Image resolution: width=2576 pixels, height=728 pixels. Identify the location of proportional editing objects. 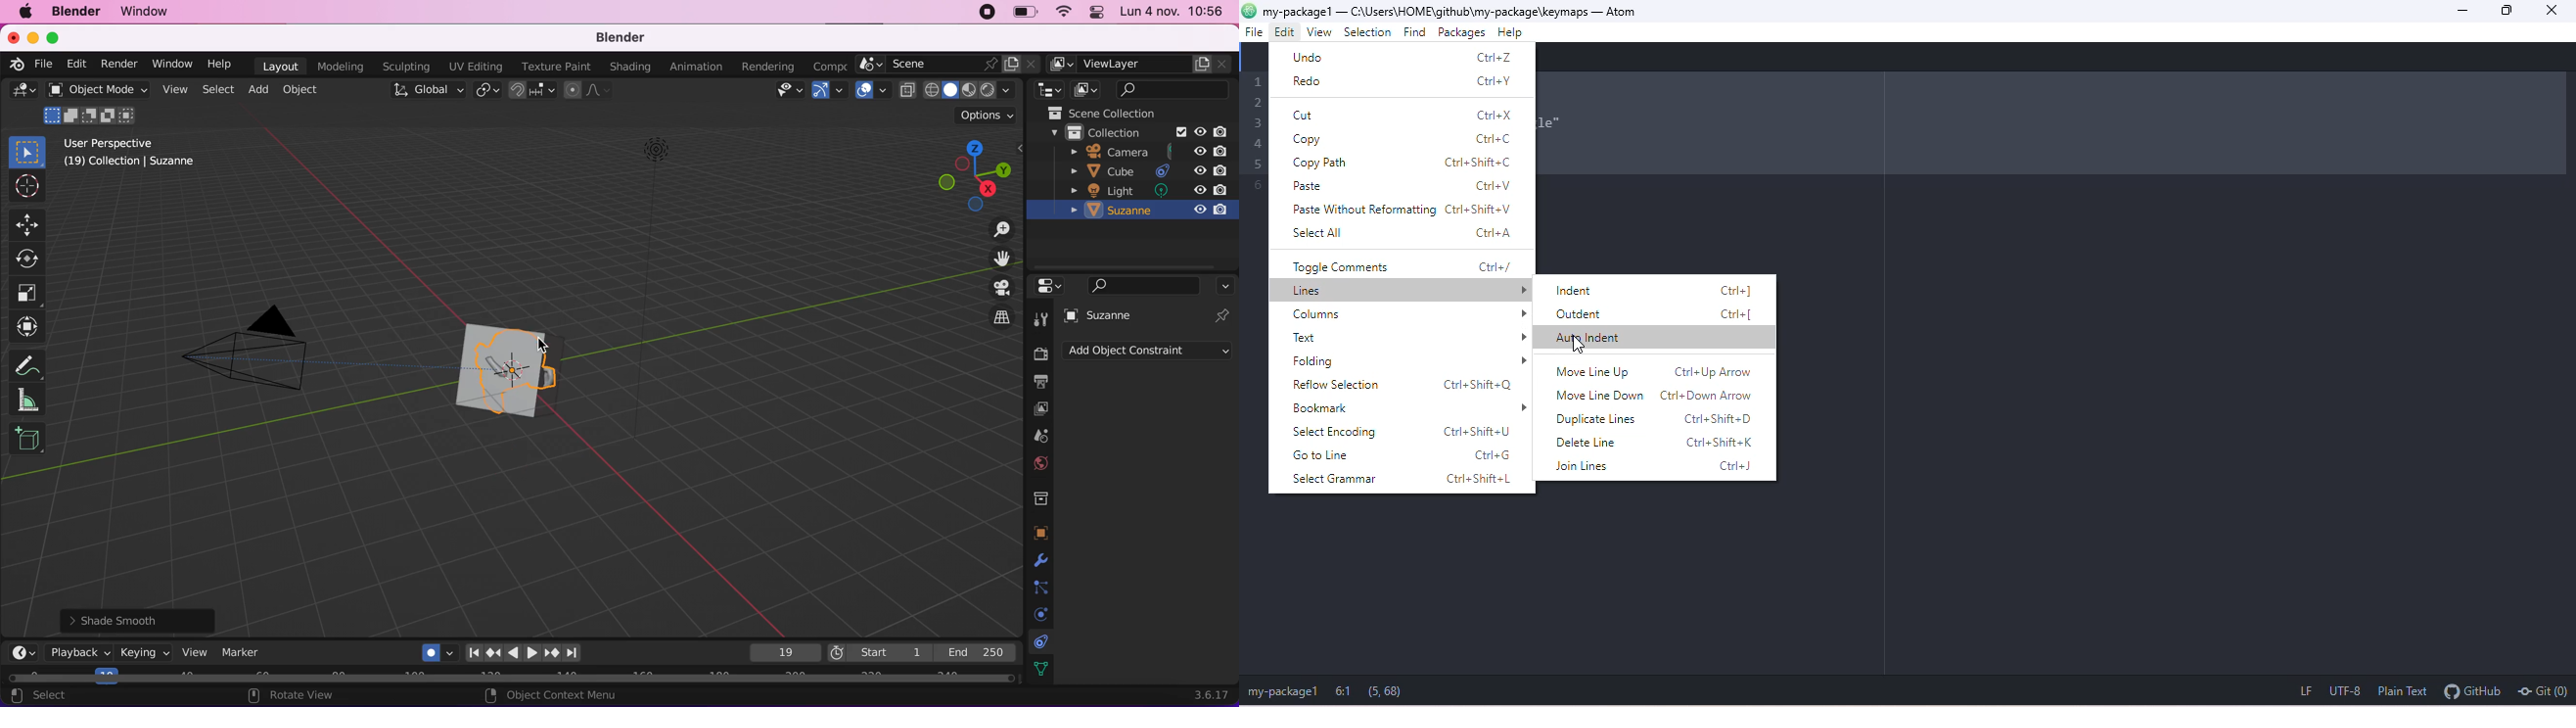
(586, 91).